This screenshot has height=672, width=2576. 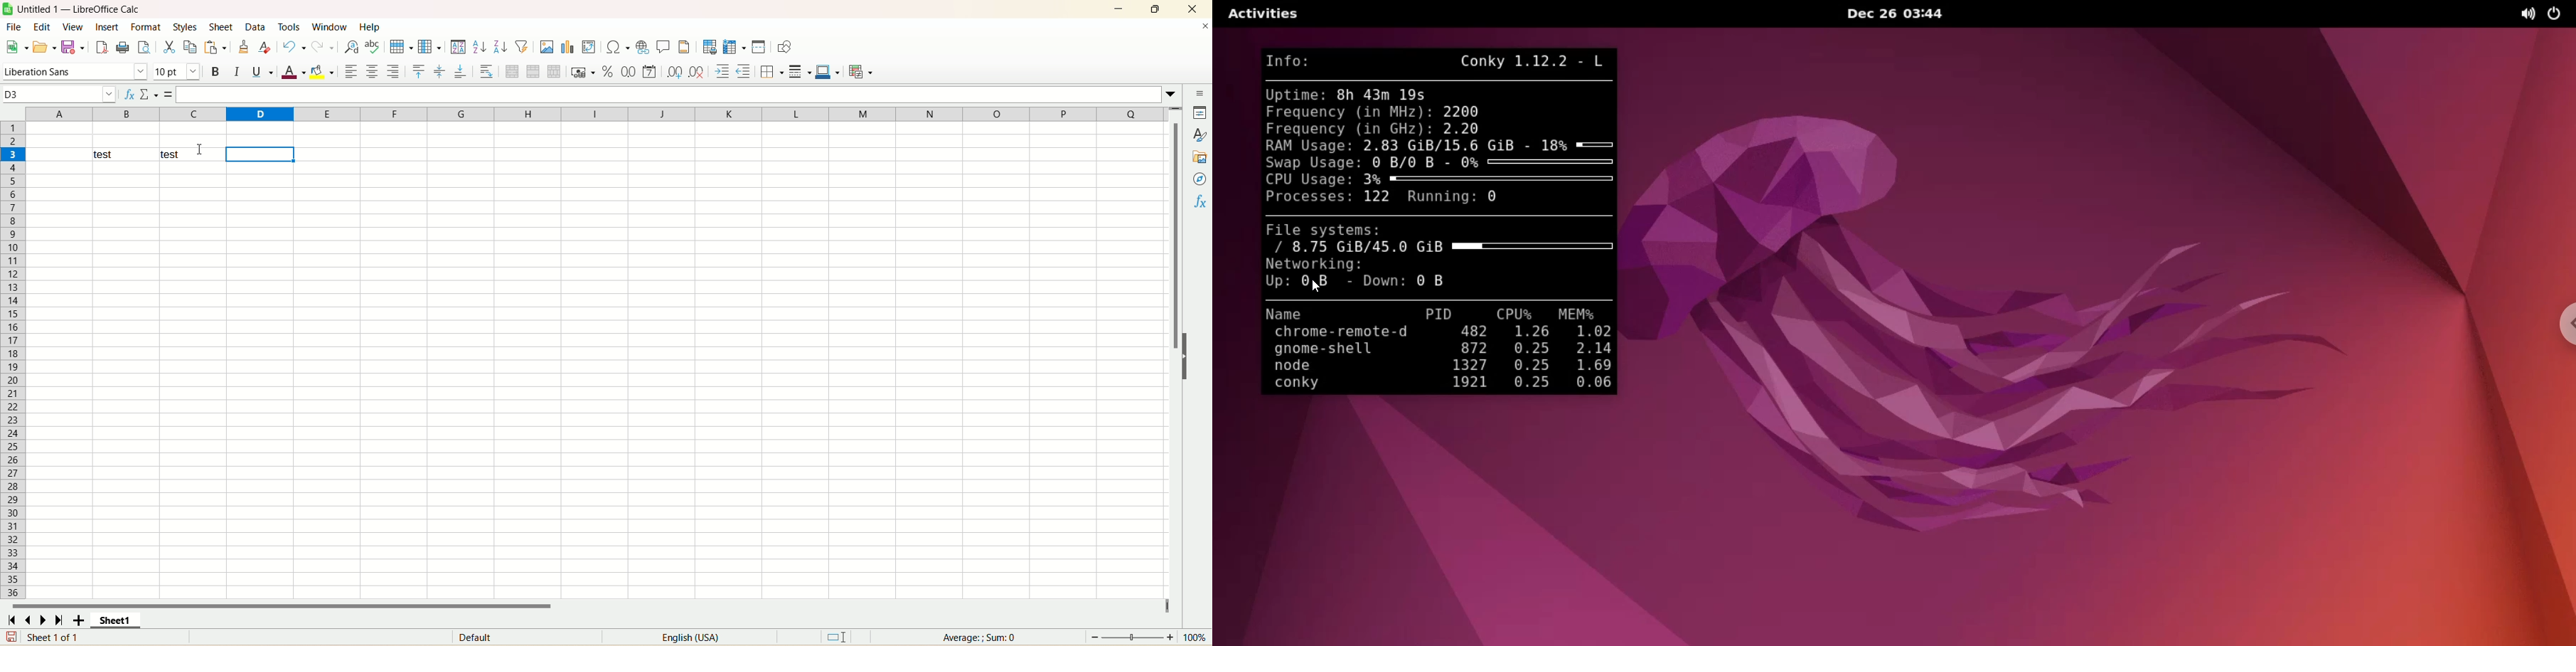 I want to click on border color, so click(x=828, y=71).